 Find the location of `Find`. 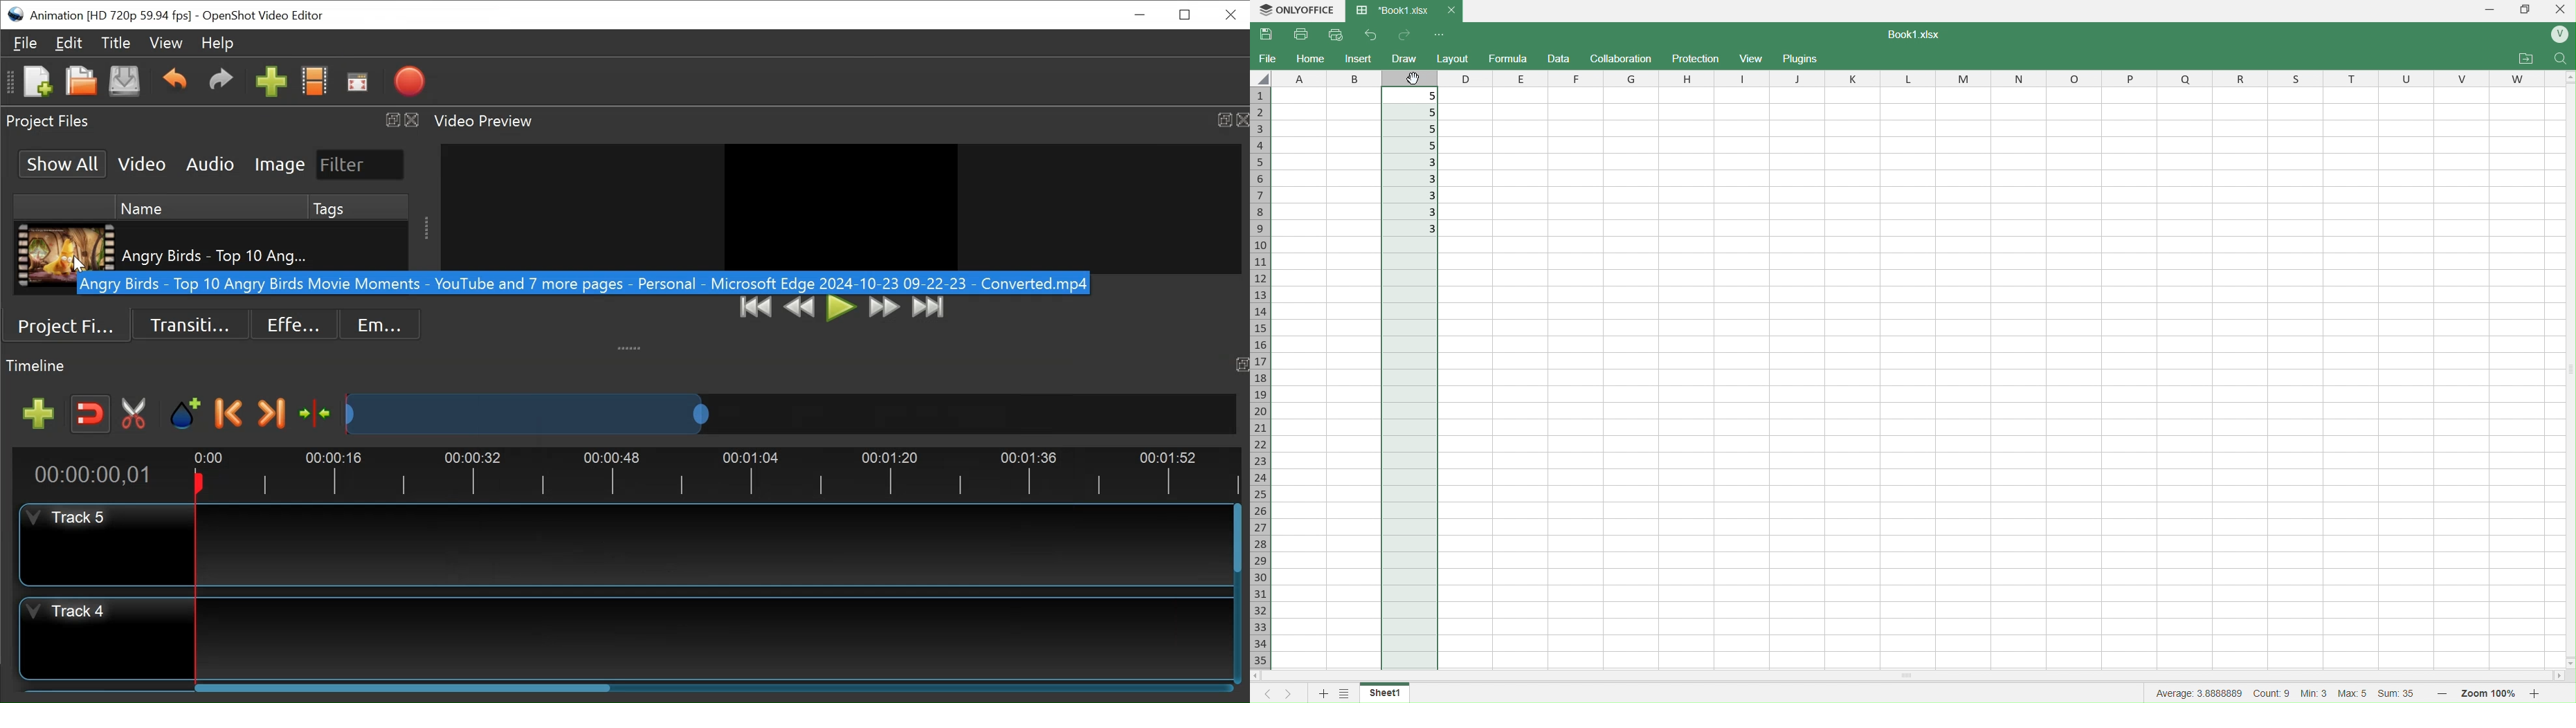

Find is located at coordinates (2559, 60).